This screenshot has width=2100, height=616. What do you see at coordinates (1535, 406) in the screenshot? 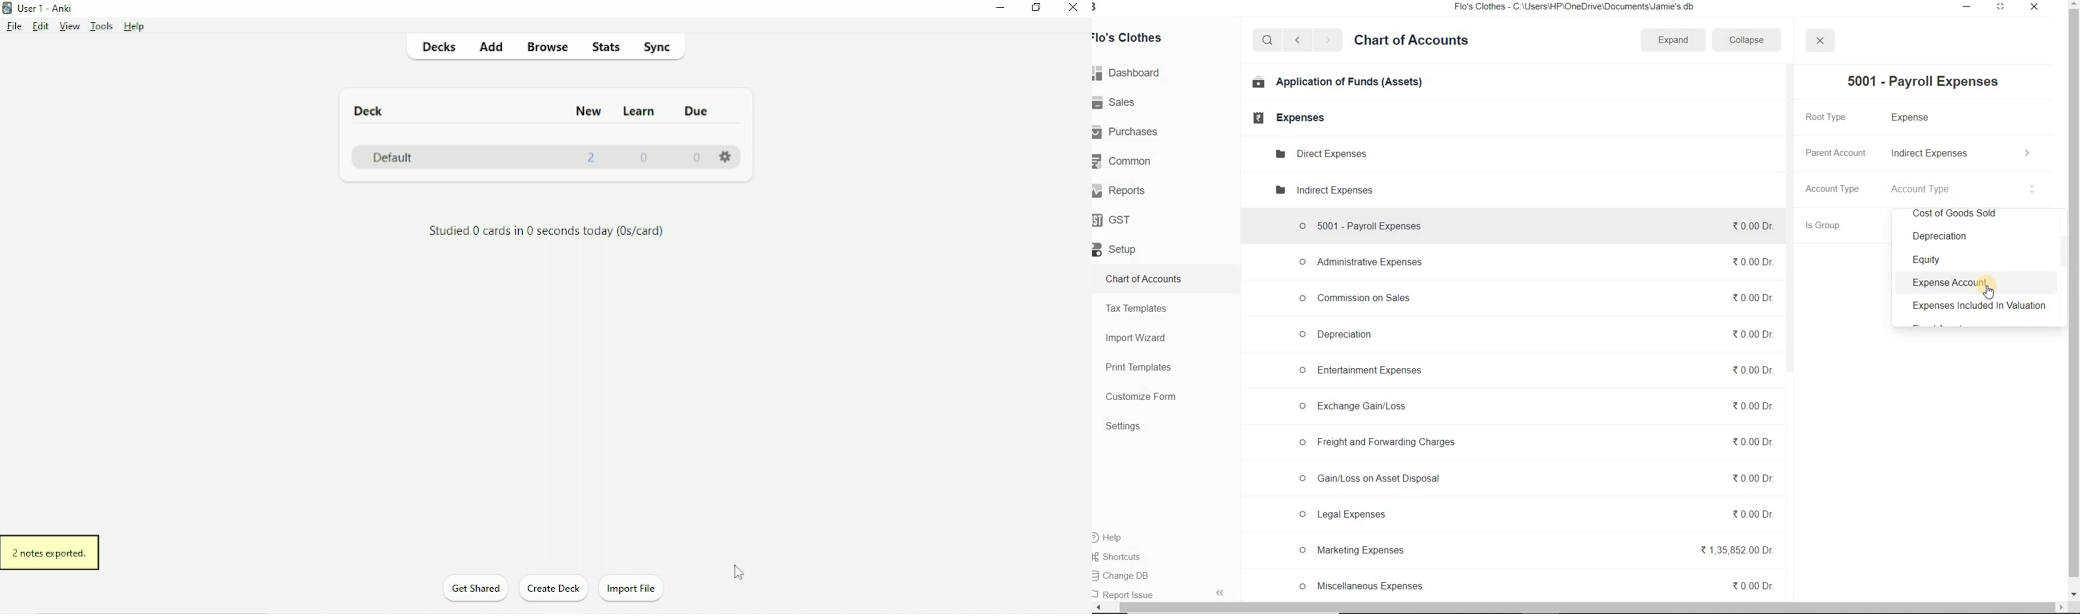
I see `O Exchange Gain/Loss %0.000r.` at bounding box center [1535, 406].